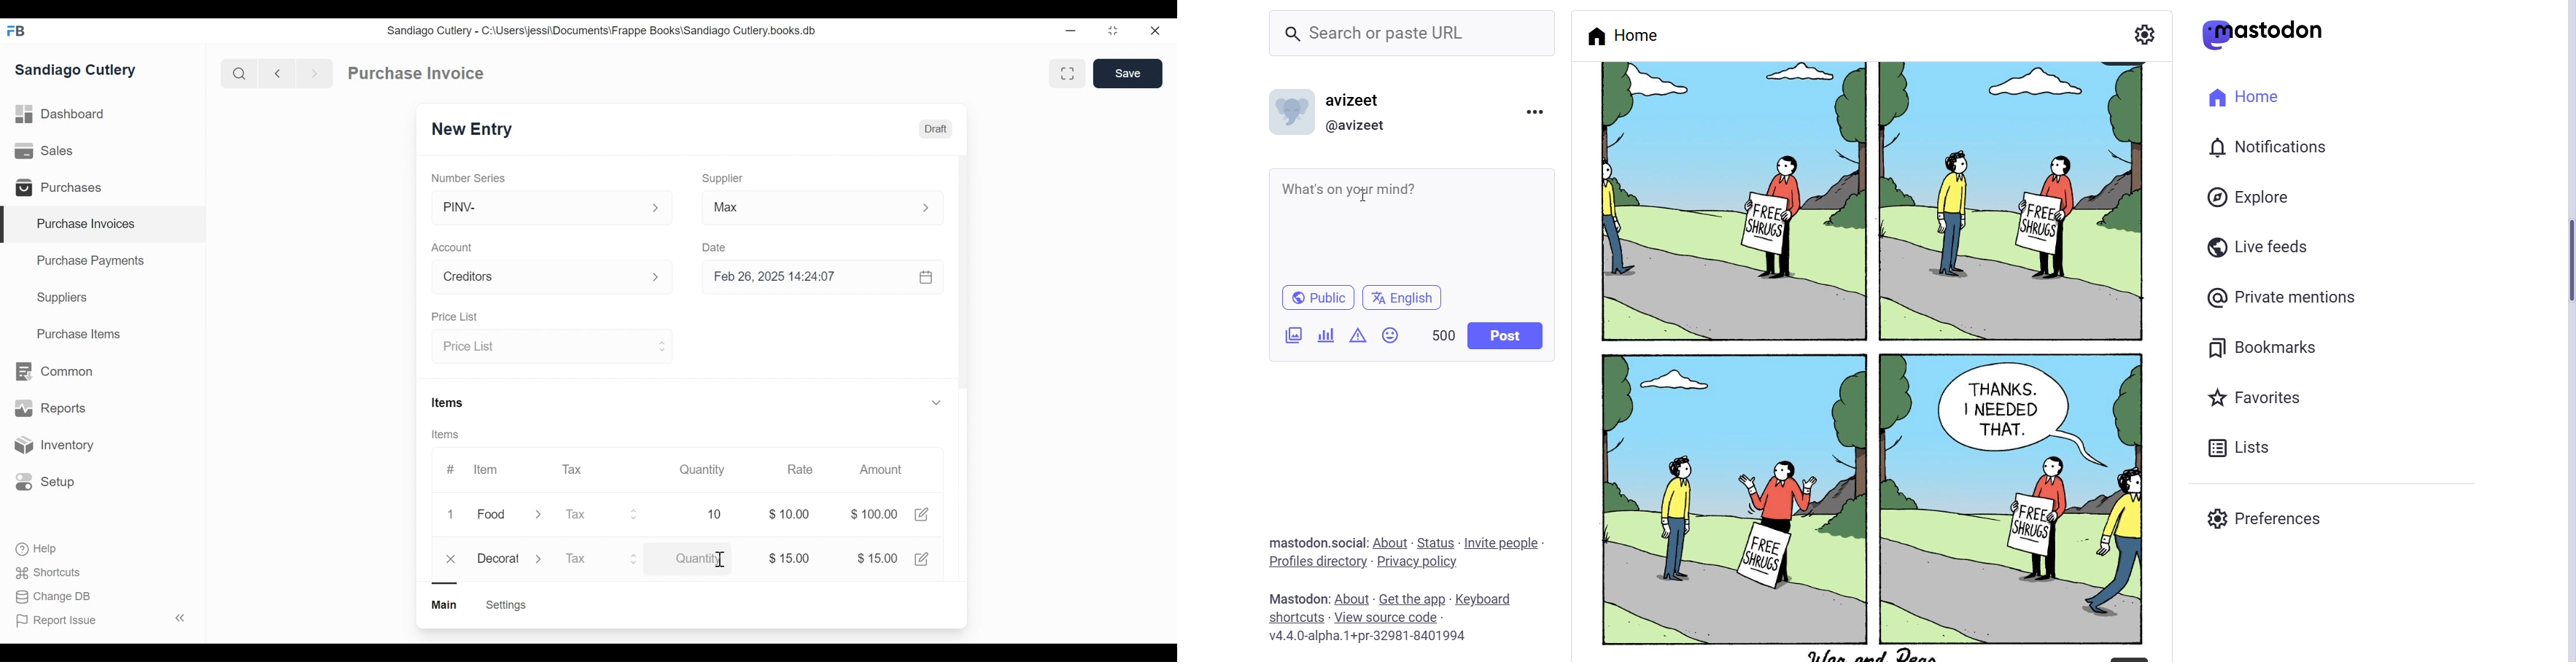 The image size is (2576, 672). Describe the element at coordinates (484, 470) in the screenshot. I see `Item` at that location.